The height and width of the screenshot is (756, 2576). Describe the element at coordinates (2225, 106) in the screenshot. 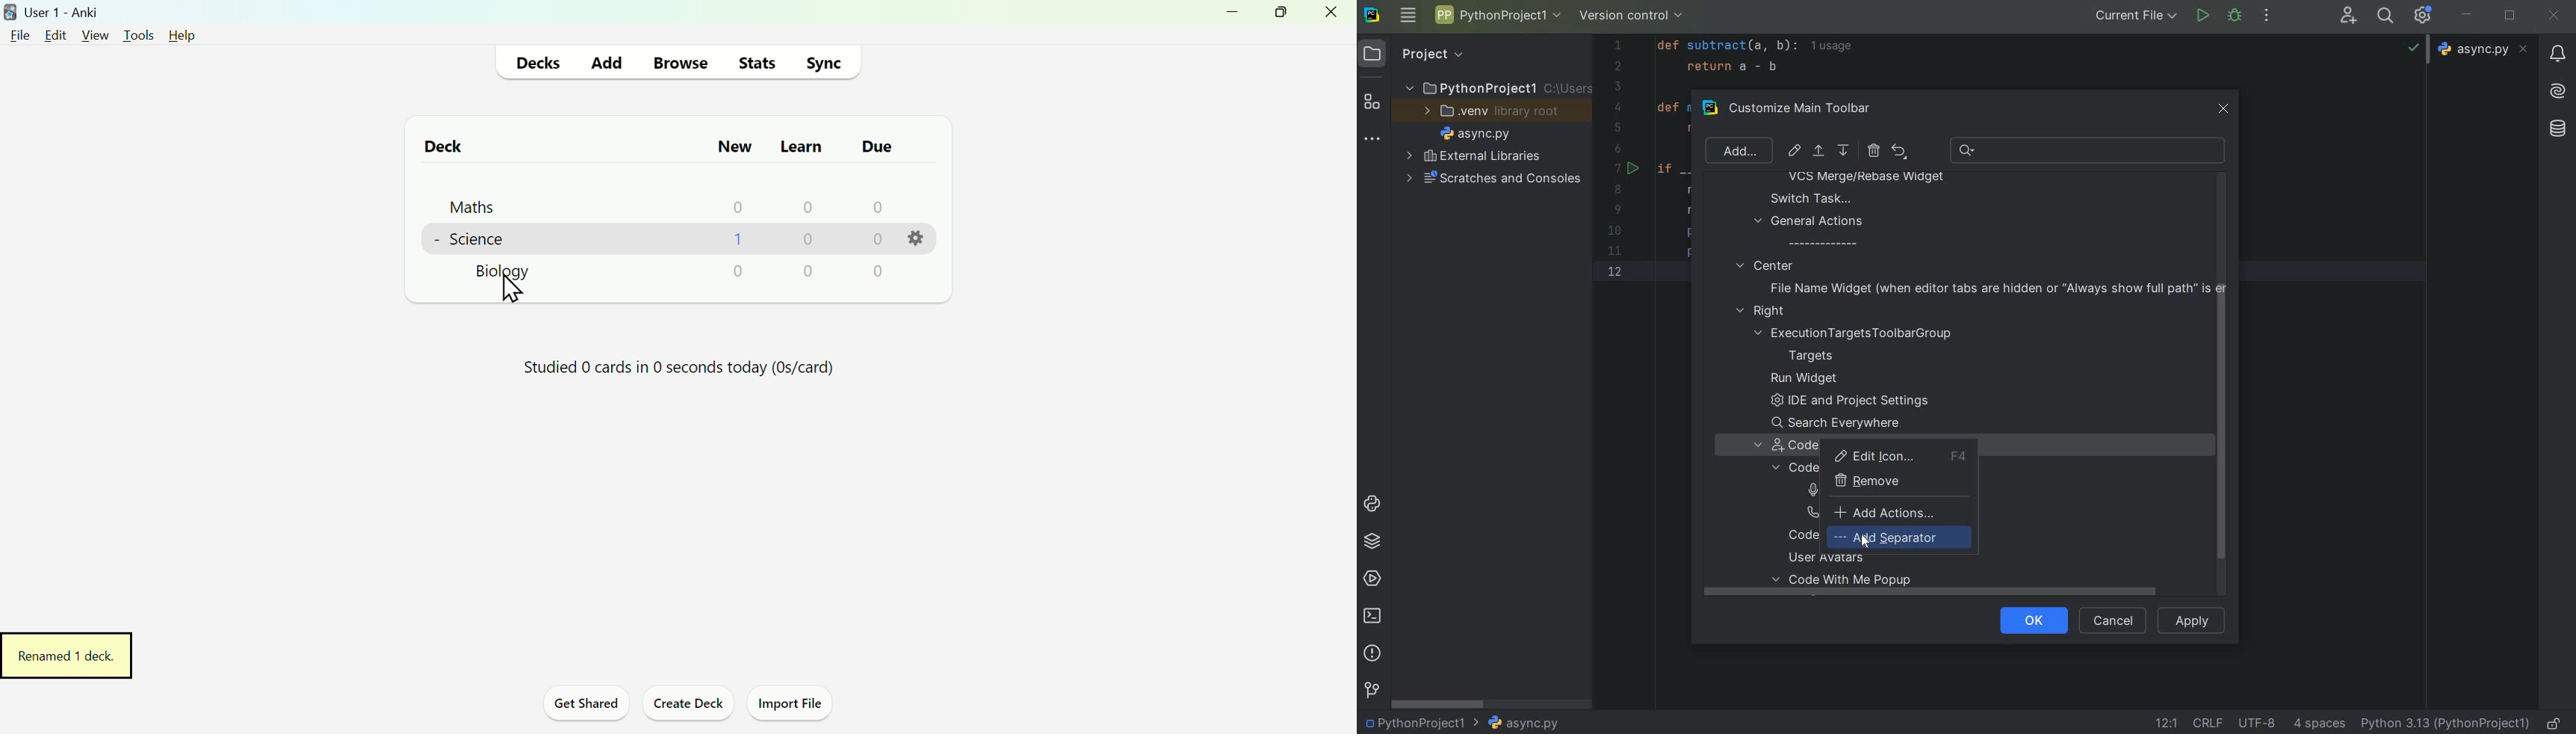

I see `close window` at that location.